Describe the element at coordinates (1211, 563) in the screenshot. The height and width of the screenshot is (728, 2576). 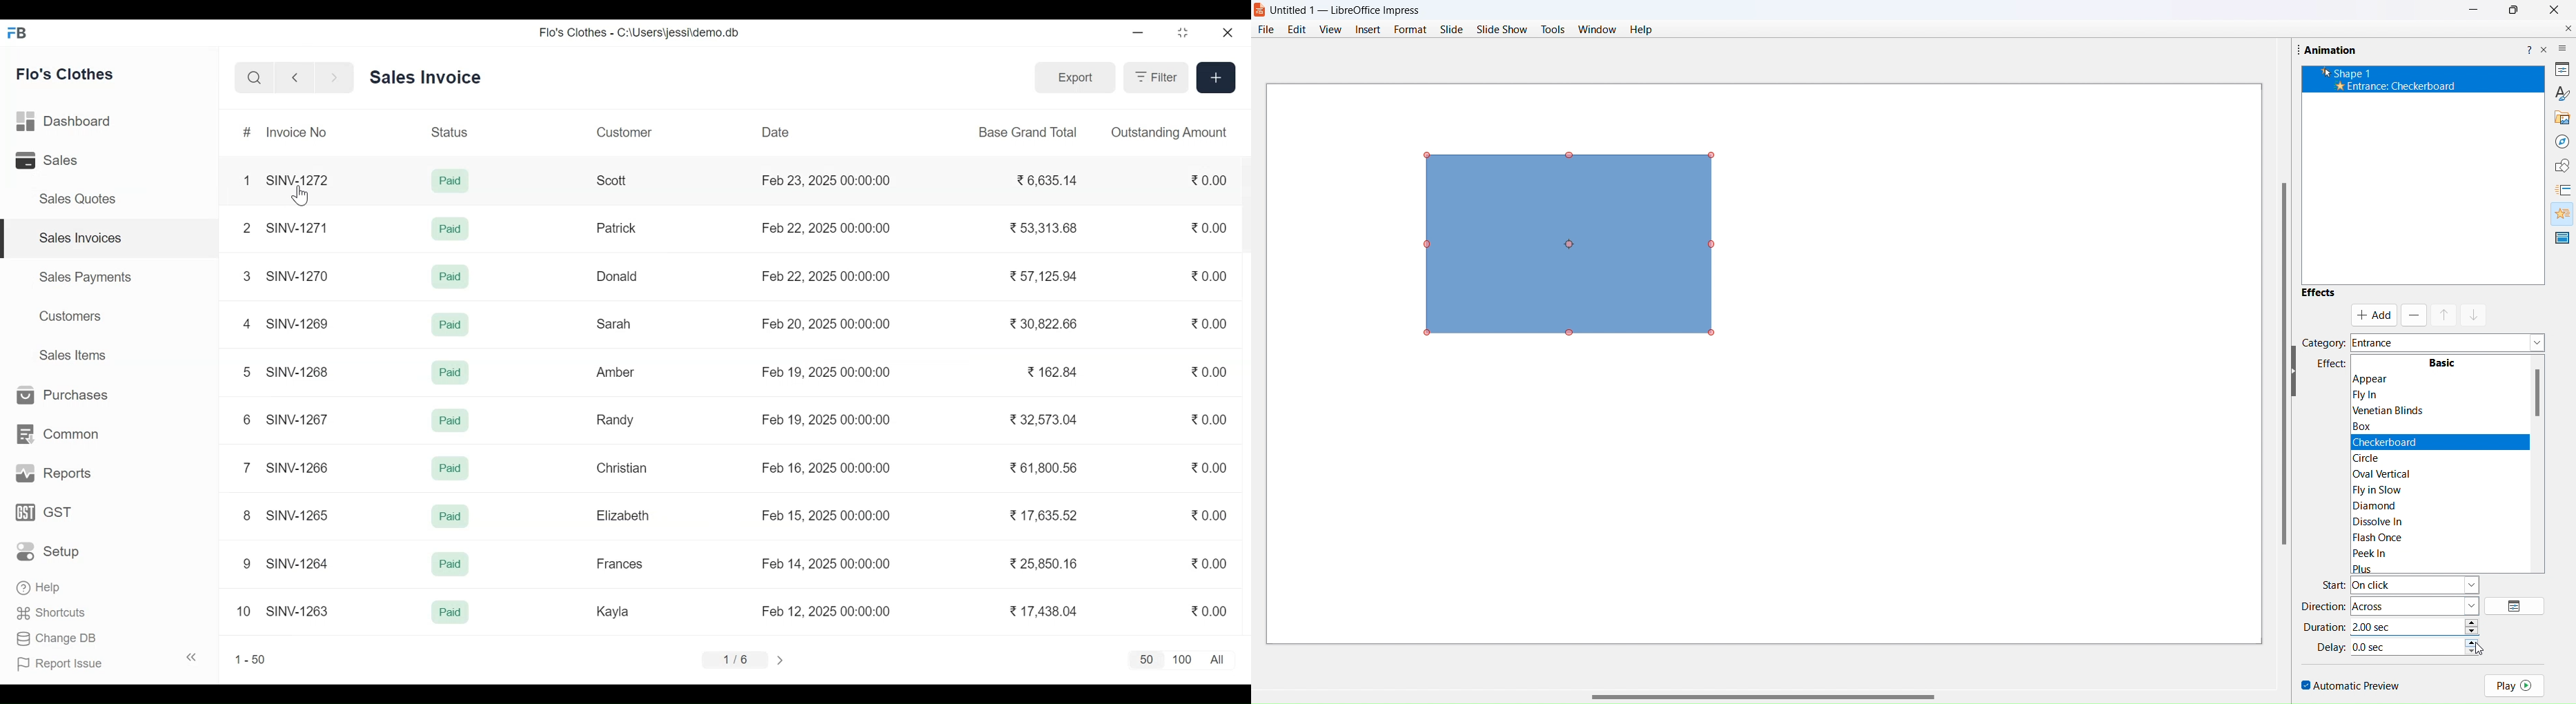
I see `0.00` at that location.